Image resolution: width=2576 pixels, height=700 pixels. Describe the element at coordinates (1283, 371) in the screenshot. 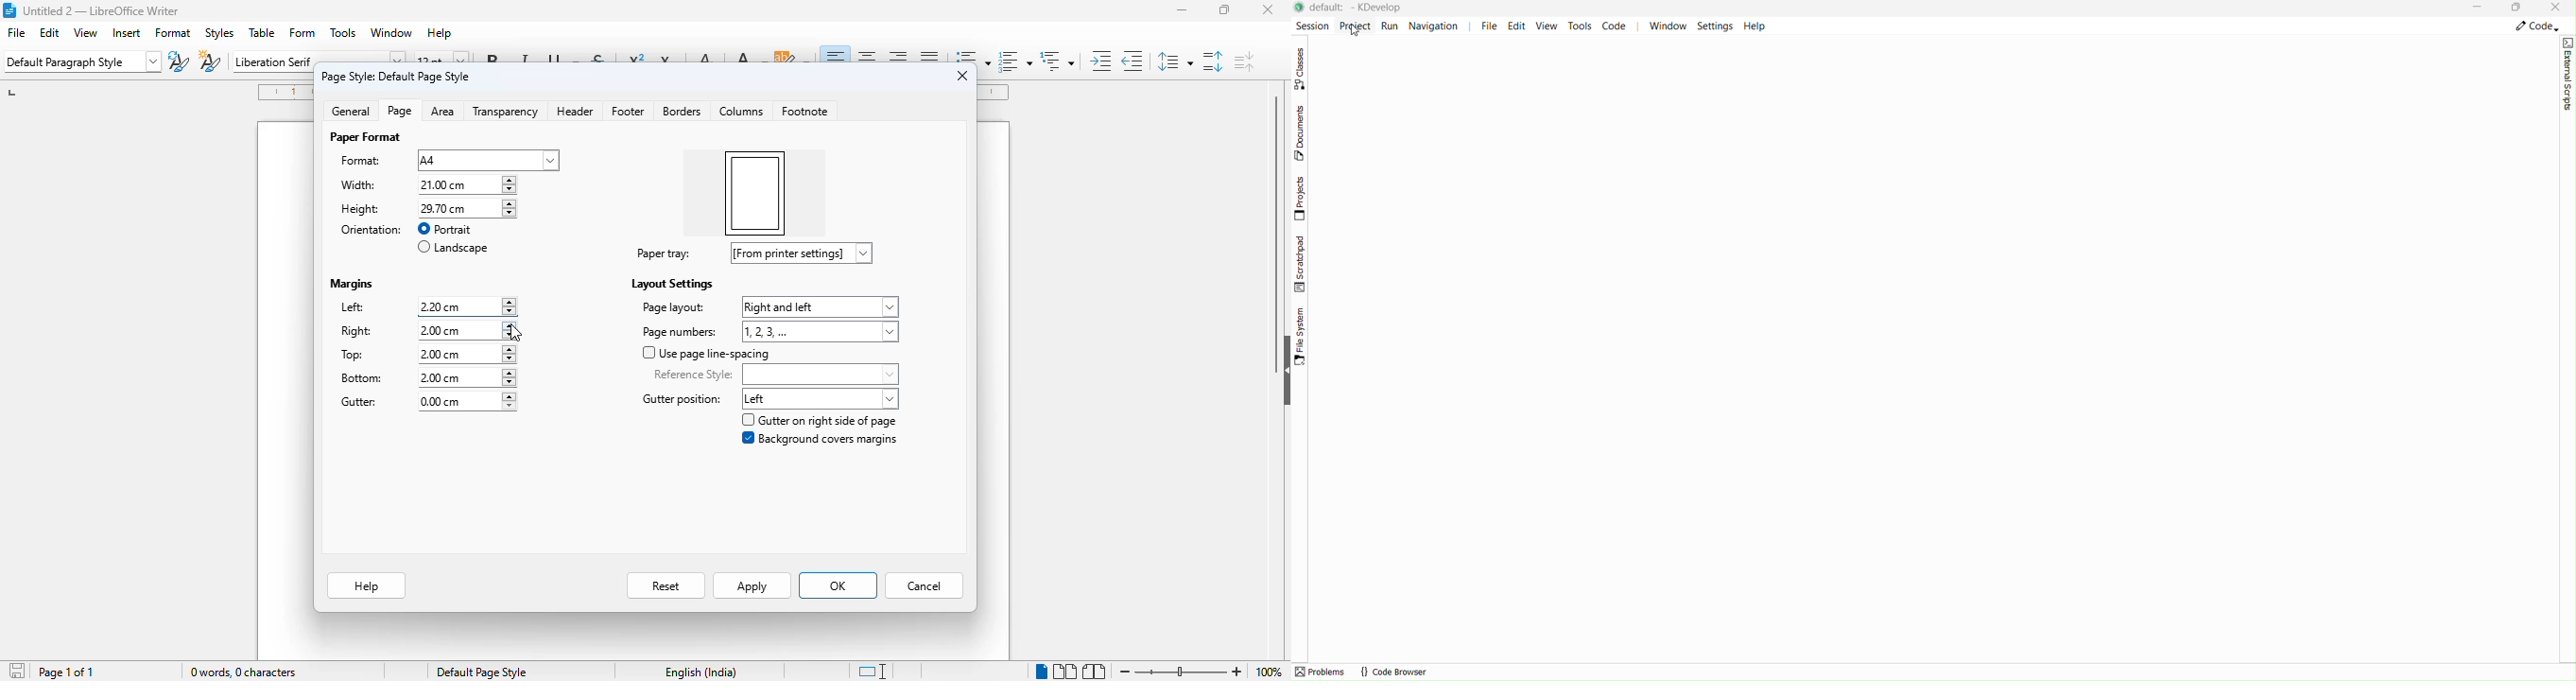

I see `show` at that location.